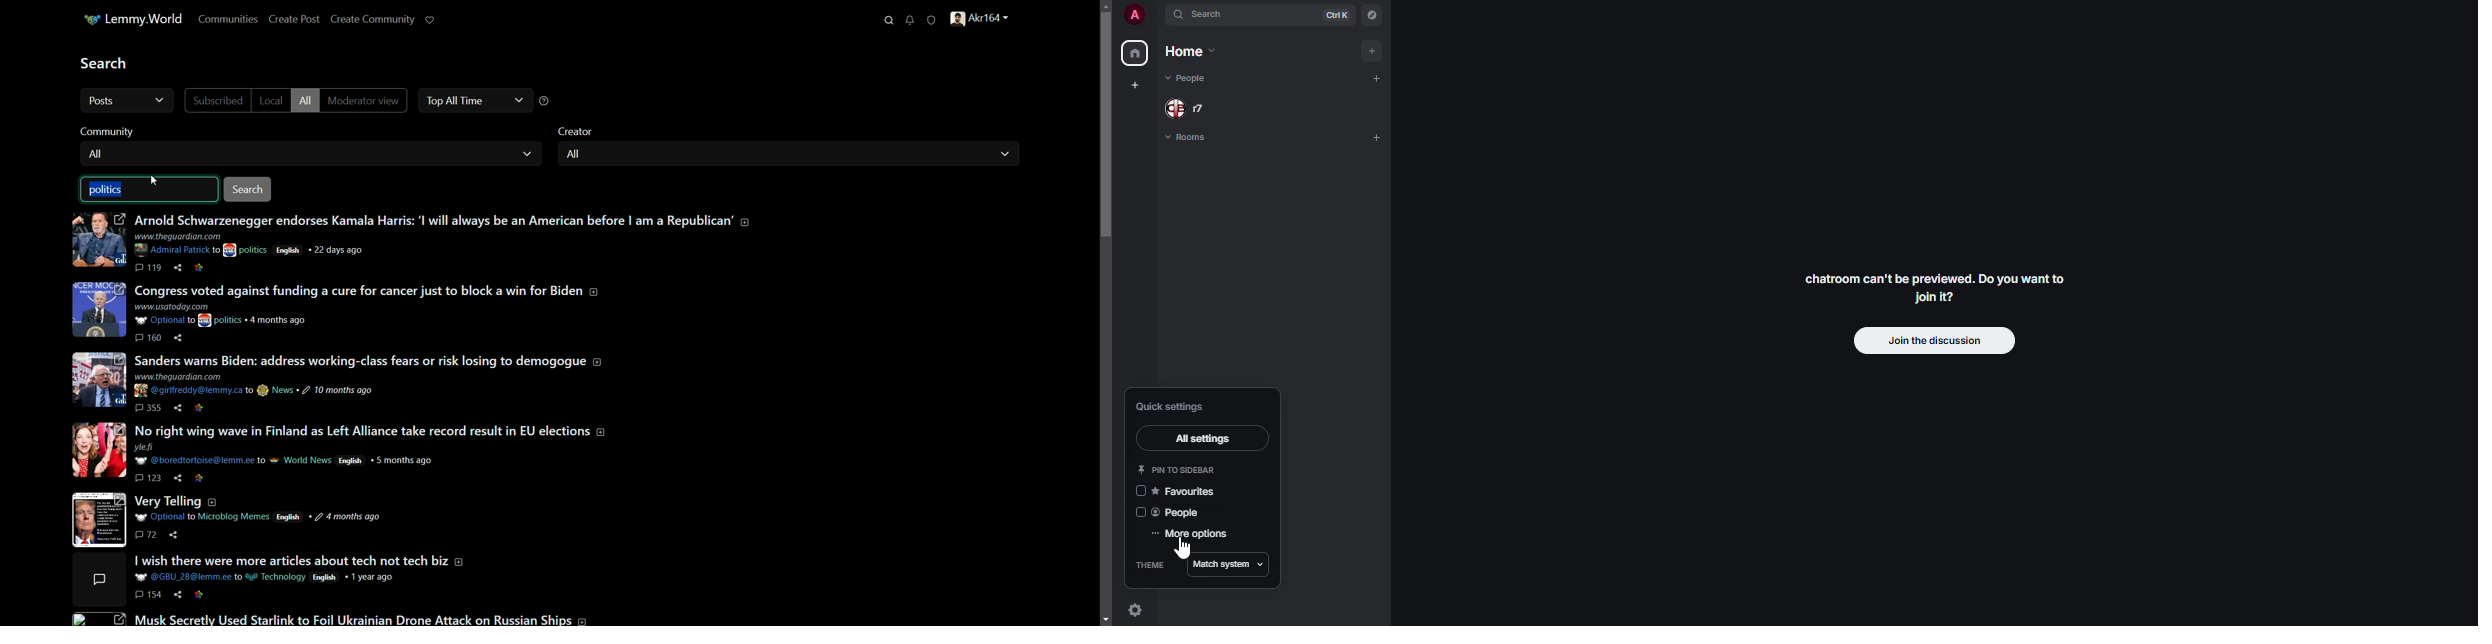 This screenshot has height=644, width=2492. I want to click on add, so click(1371, 51).